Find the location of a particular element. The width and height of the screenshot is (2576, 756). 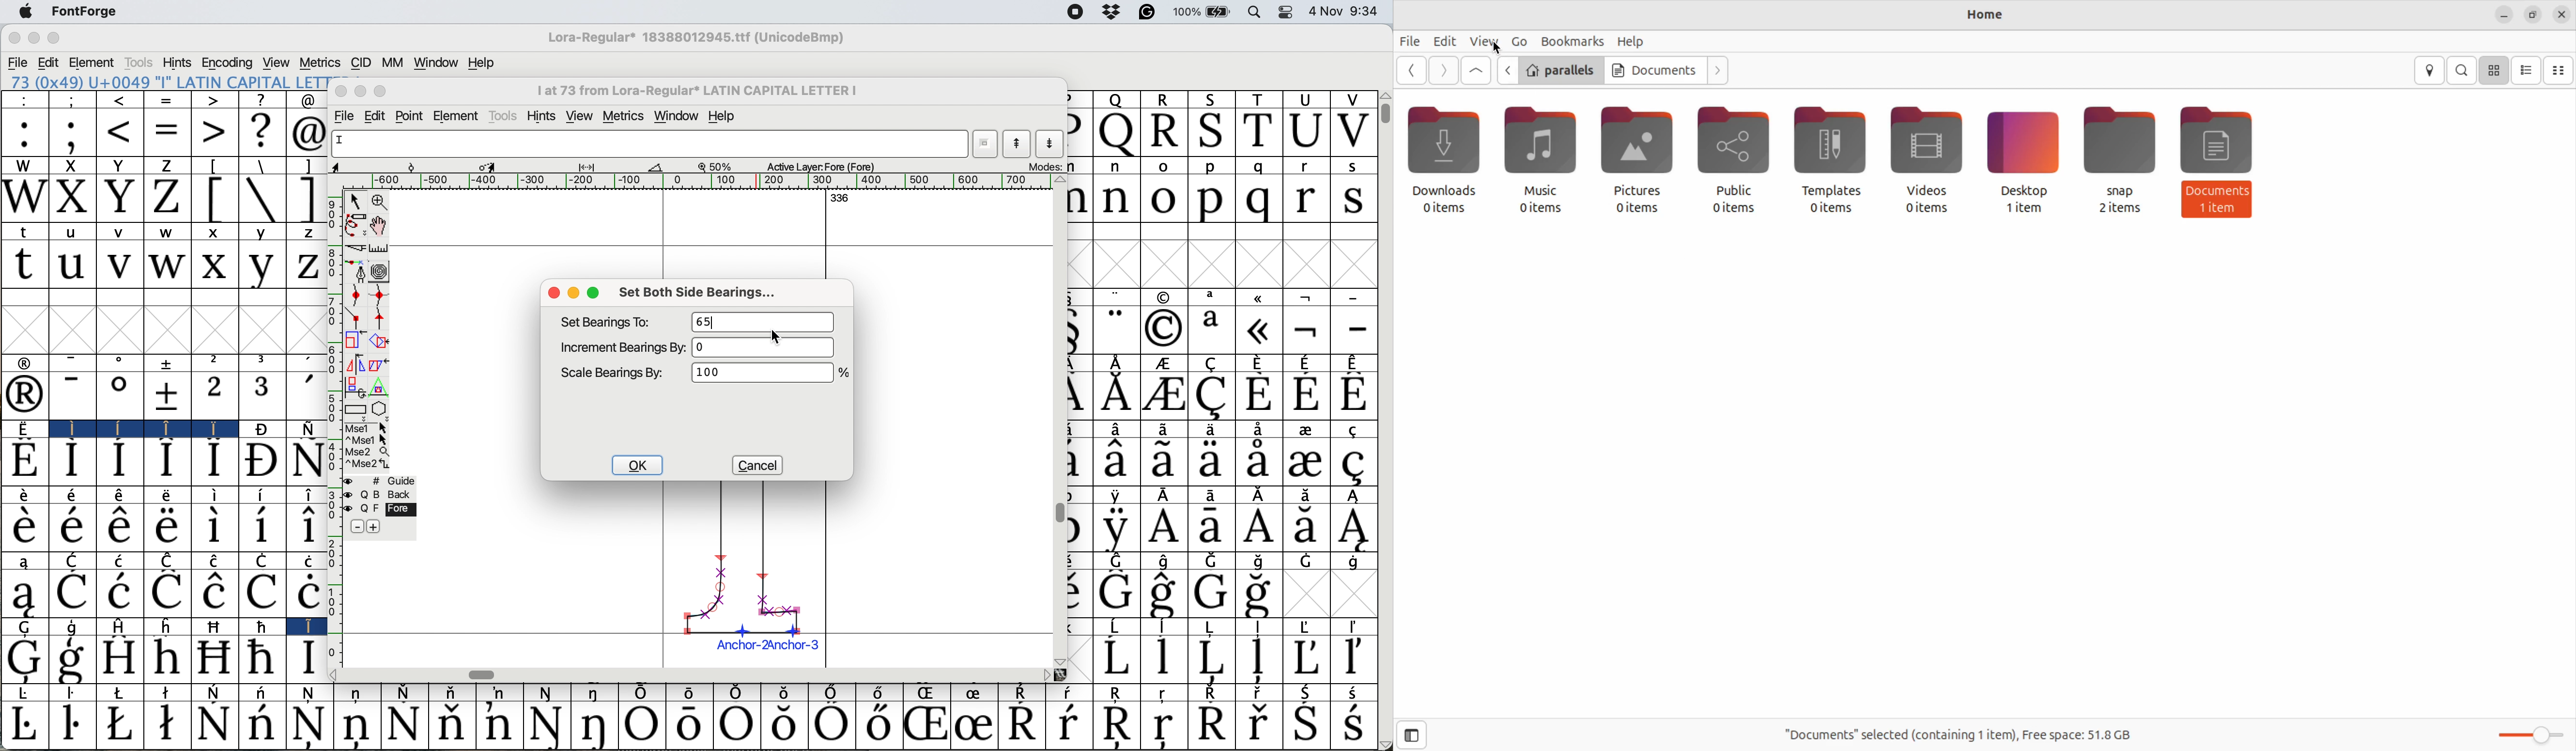

r is located at coordinates (1305, 199).